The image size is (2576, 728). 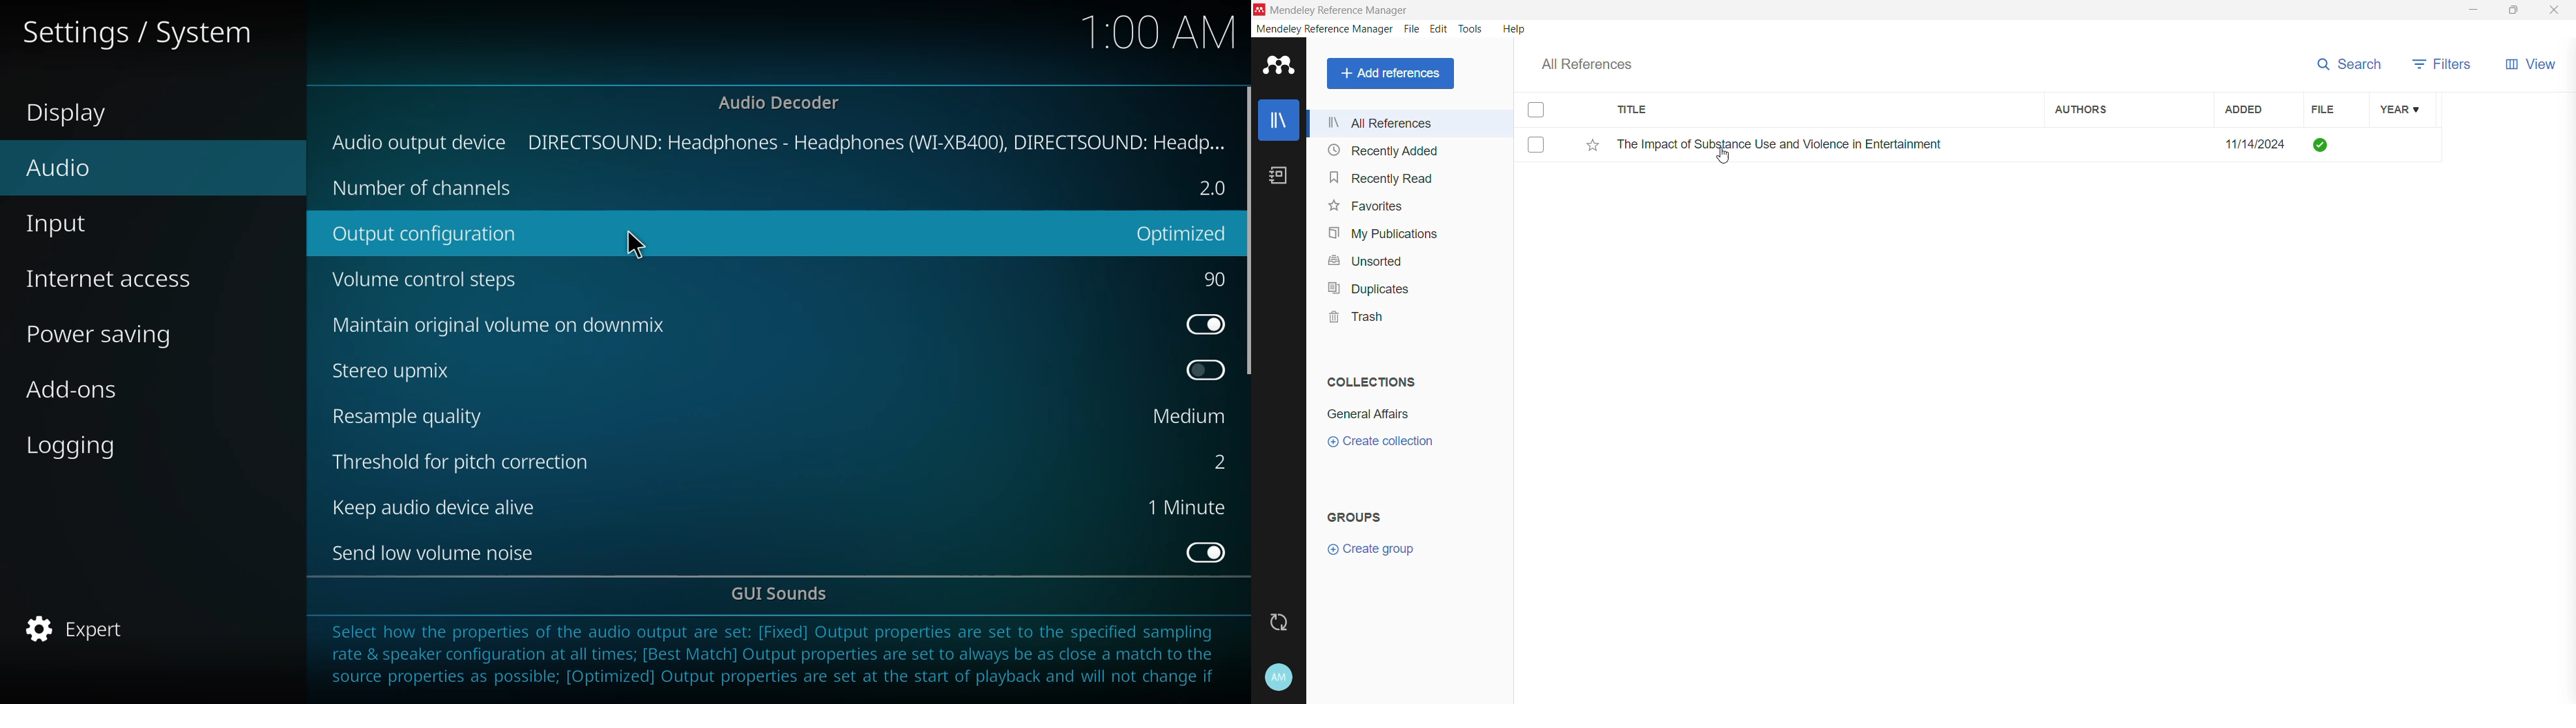 What do you see at coordinates (1589, 146) in the screenshot?
I see `Click to Add to Favorites` at bounding box center [1589, 146].